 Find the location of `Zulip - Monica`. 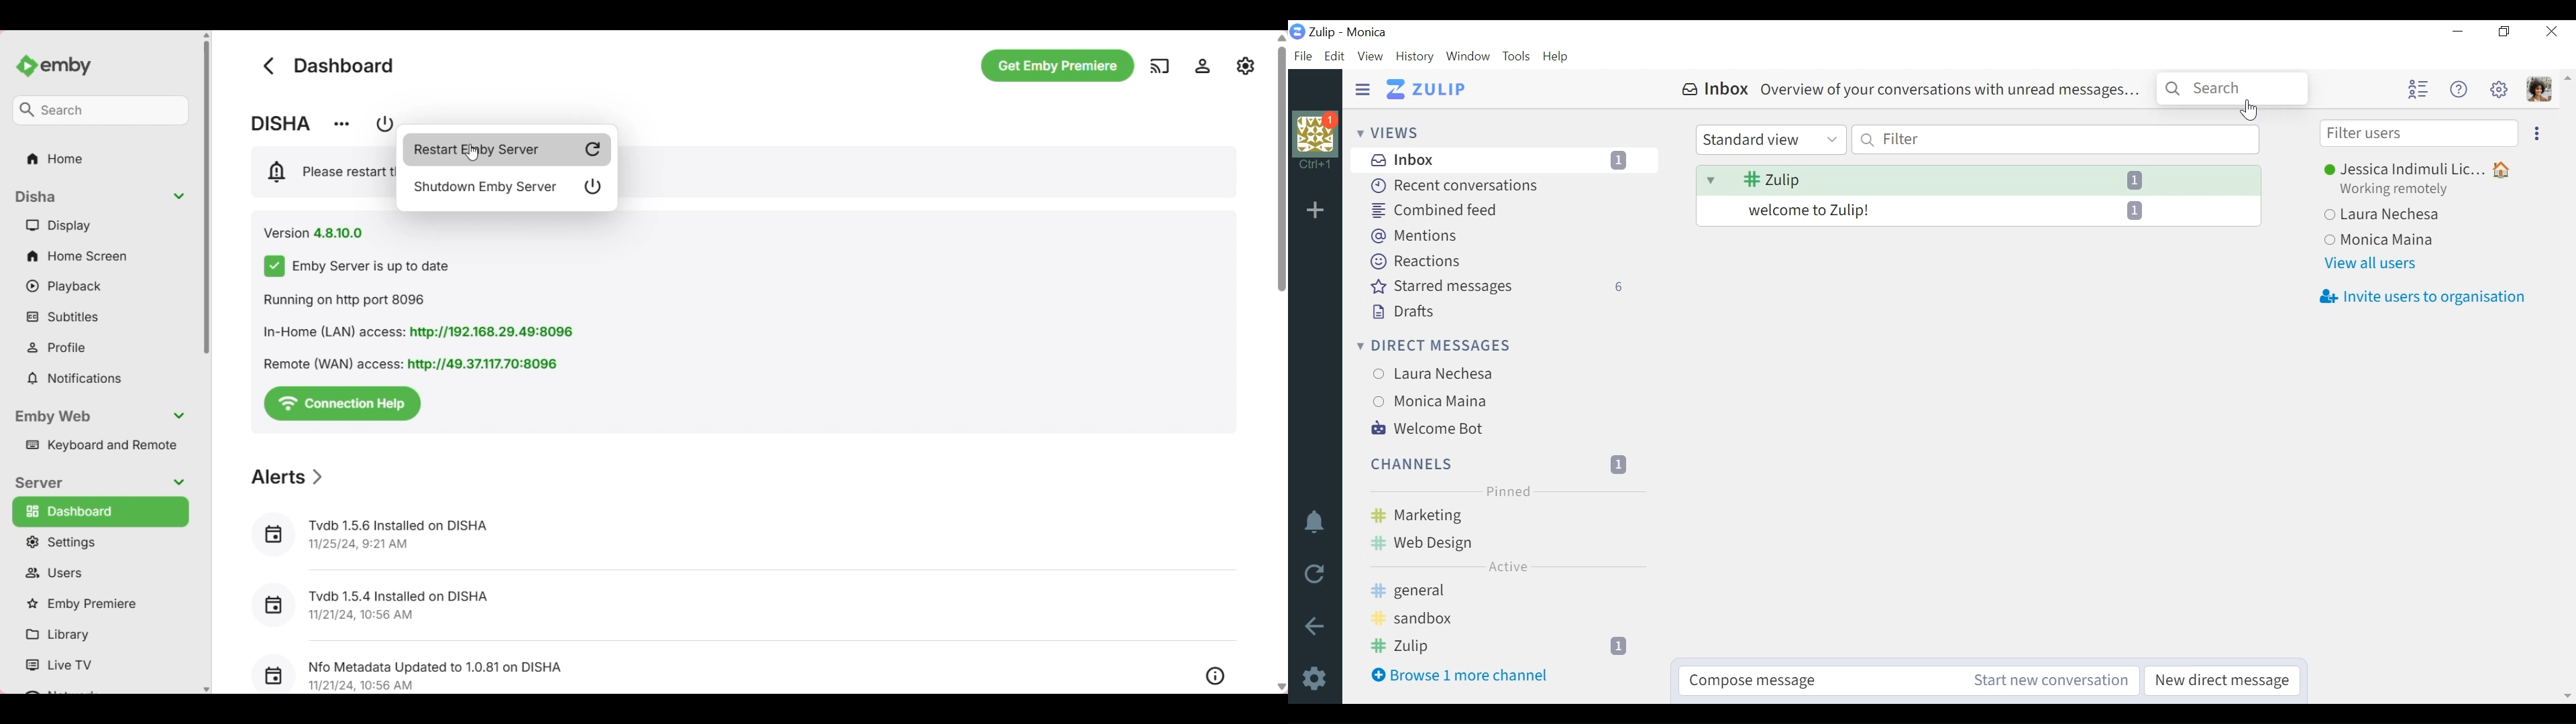

Zulip - Monica is located at coordinates (1349, 33).